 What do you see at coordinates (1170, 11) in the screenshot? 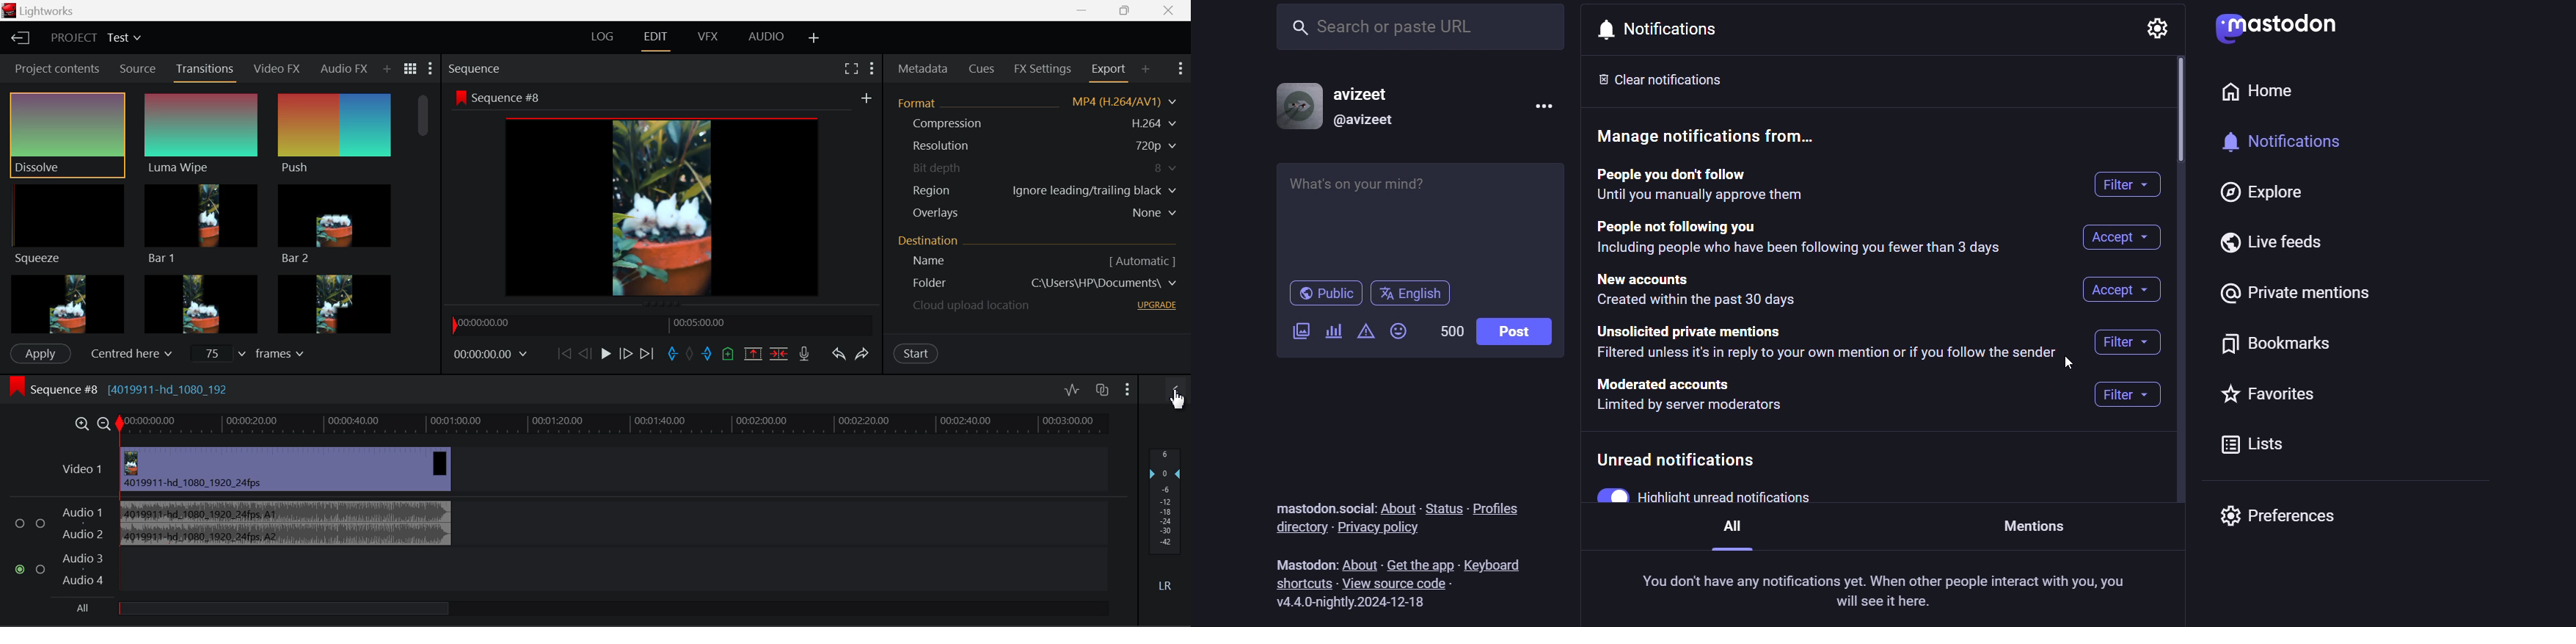
I see `Close` at bounding box center [1170, 11].